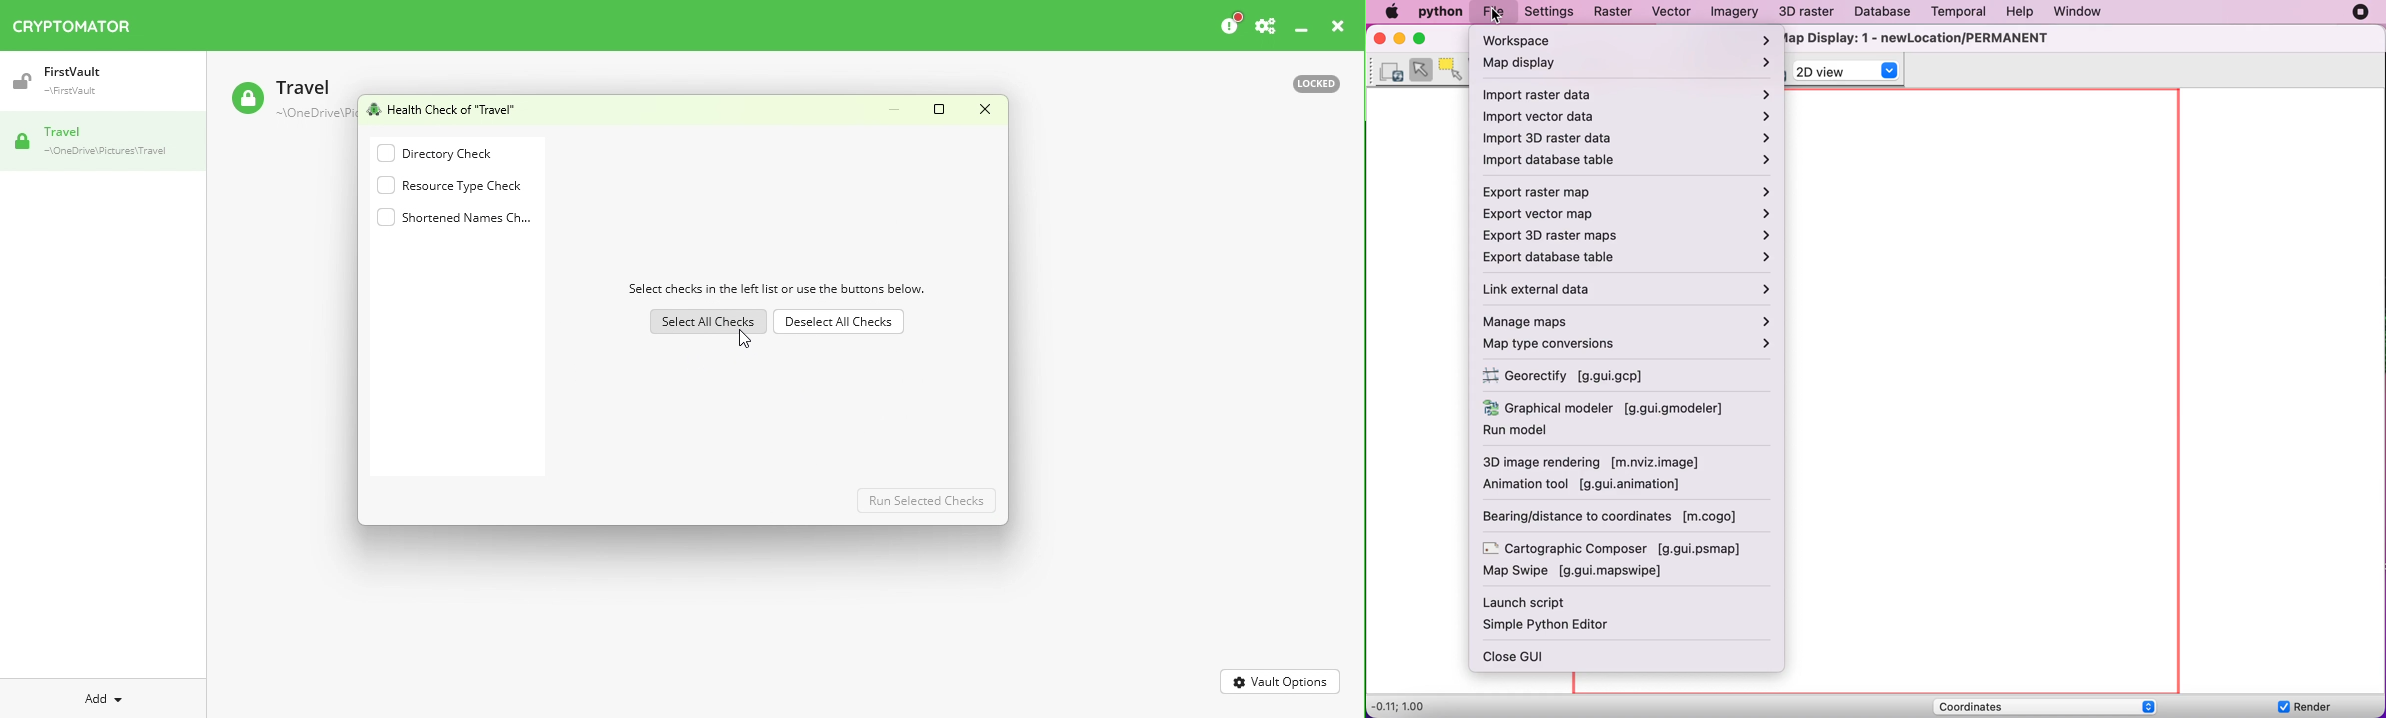 This screenshot has width=2408, height=728. What do you see at coordinates (985, 109) in the screenshot?
I see `Close` at bounding box center [985, 109].